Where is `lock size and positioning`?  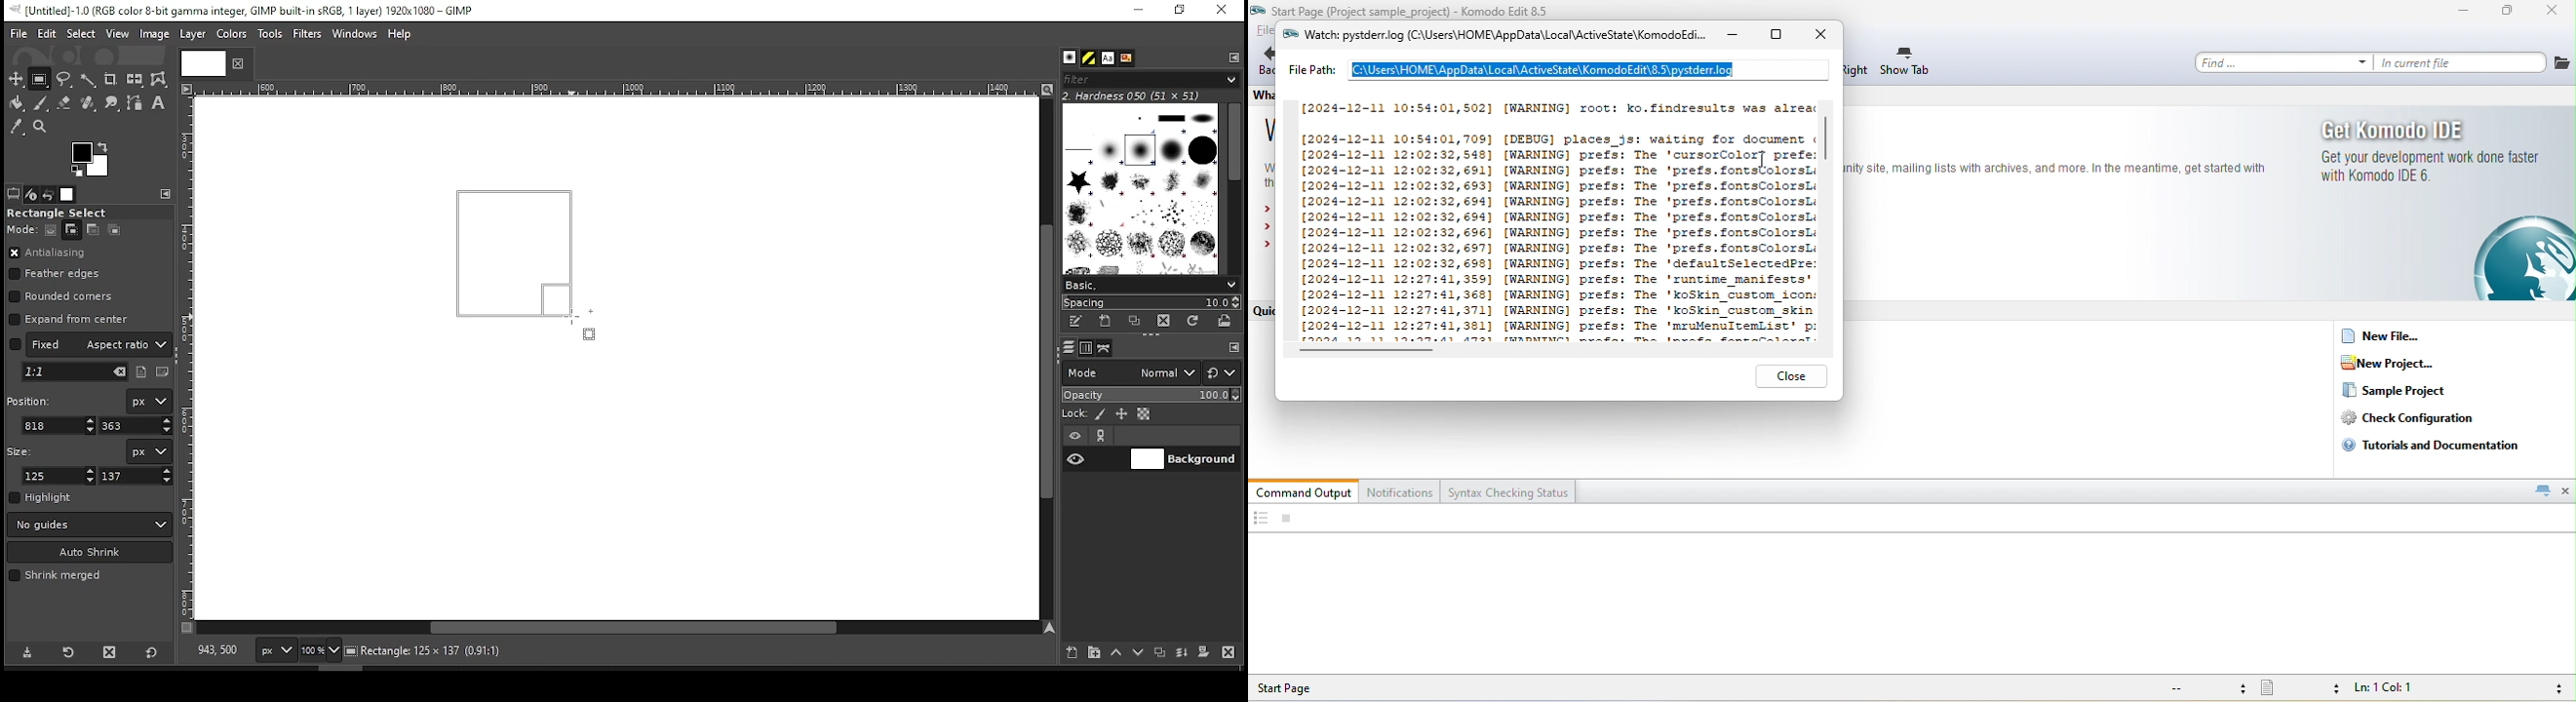 lock size and positioning is located at coordinates (1123, 414).